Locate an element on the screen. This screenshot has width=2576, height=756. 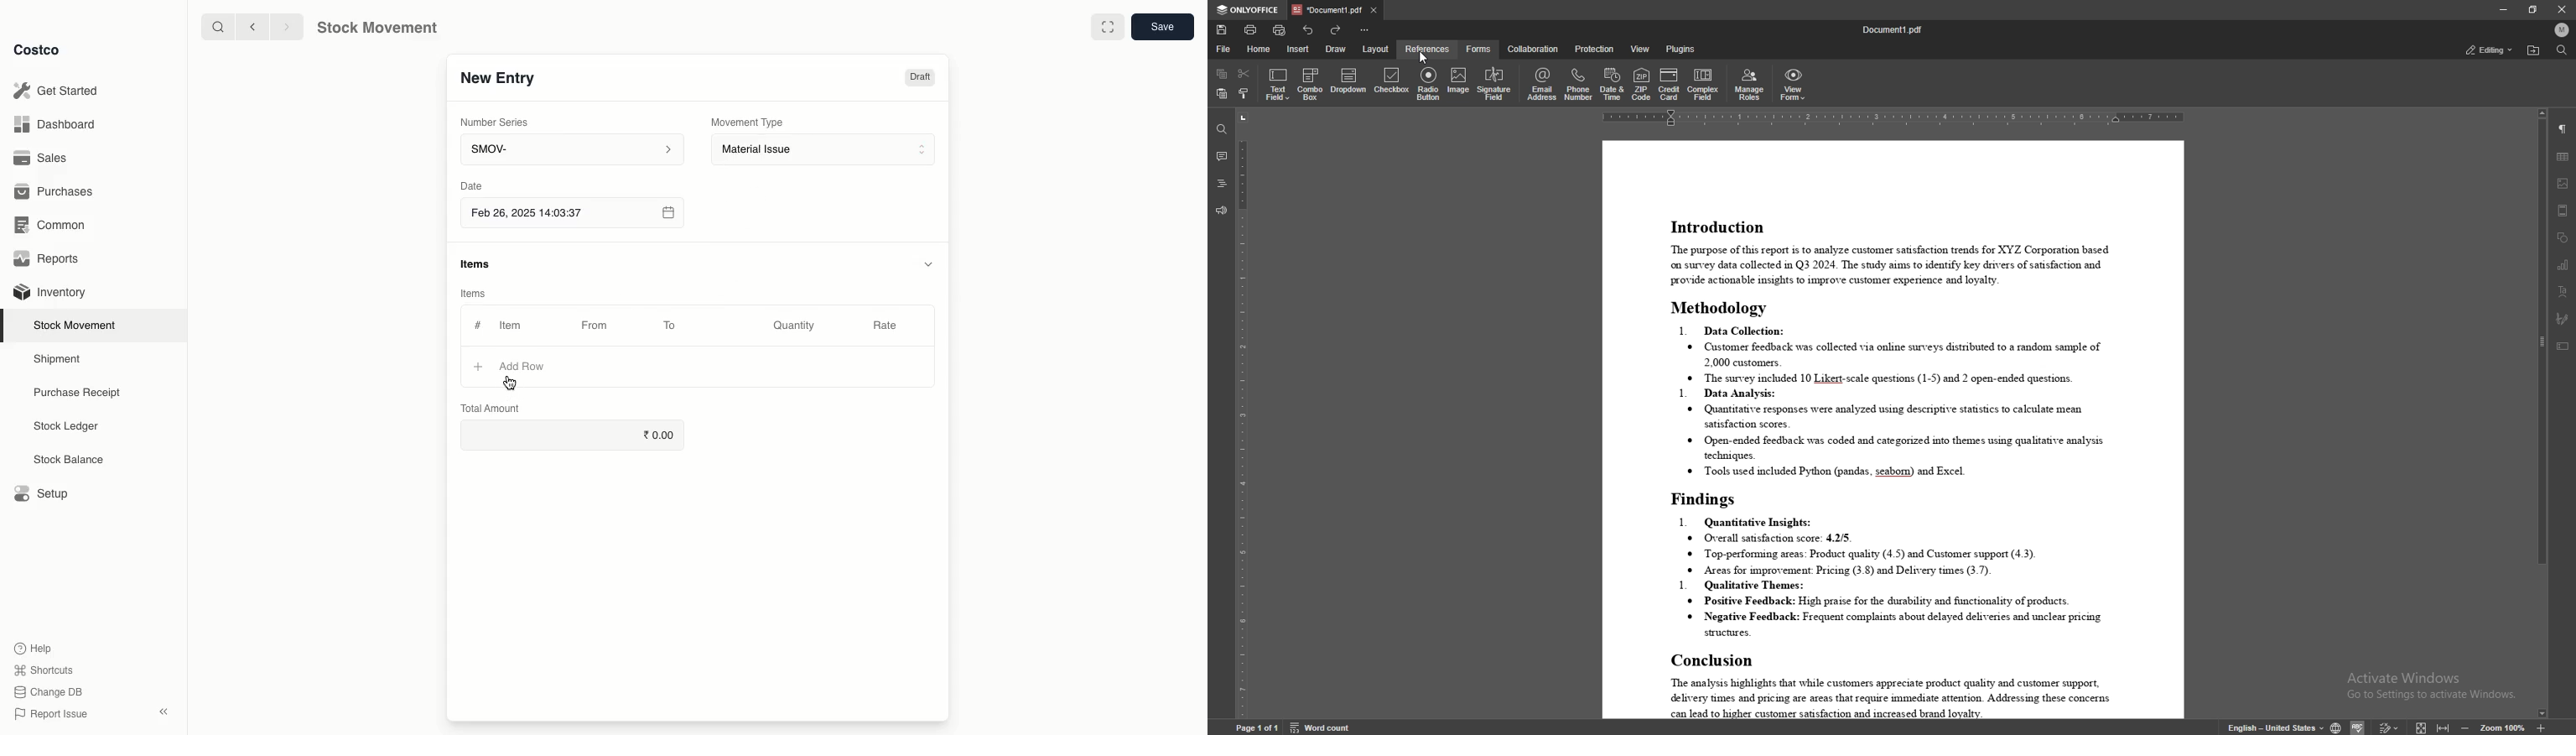
Purchases is located at coordinates (57, 193).